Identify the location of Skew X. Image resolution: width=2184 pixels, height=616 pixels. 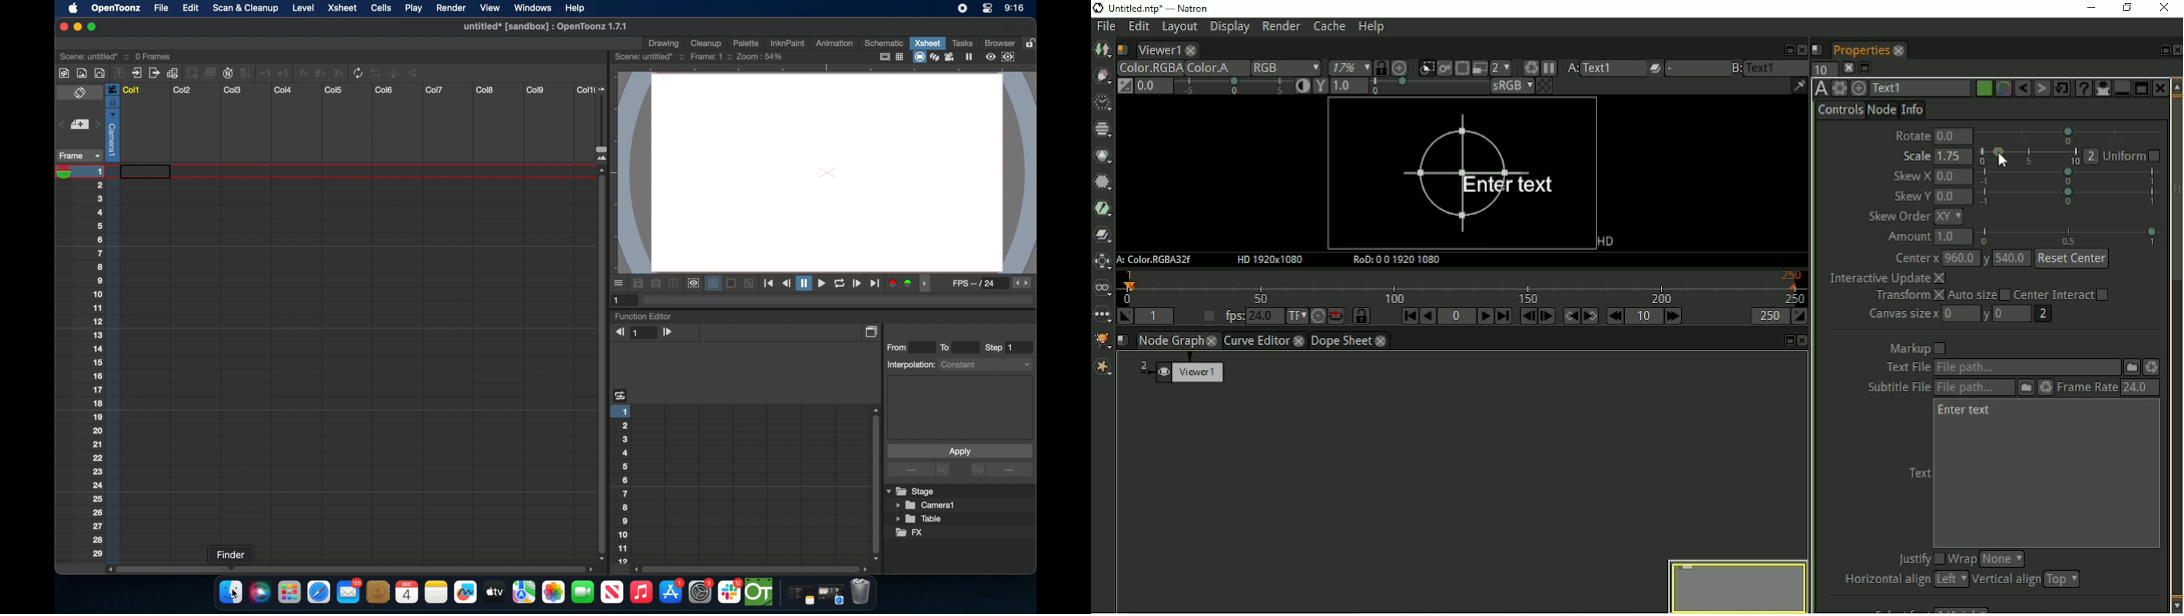
(2028, 176).